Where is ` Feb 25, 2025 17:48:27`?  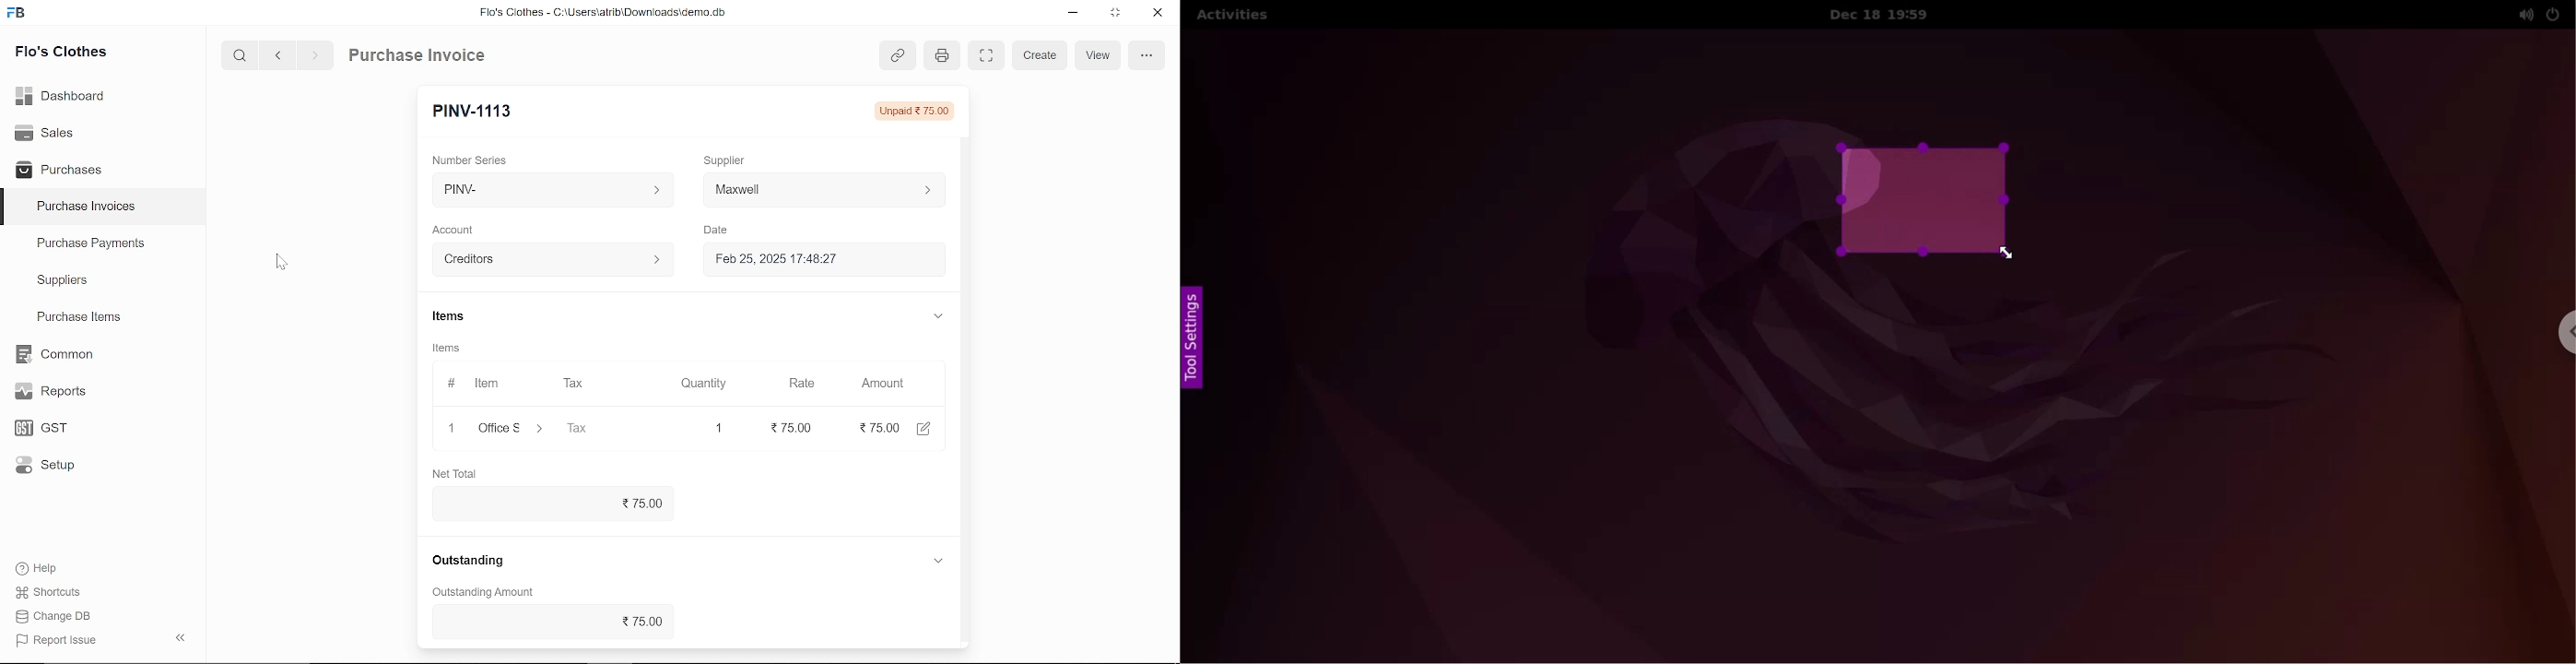
 Feb 25, 2025 17:48:27 is located at coordinates (806, 259).